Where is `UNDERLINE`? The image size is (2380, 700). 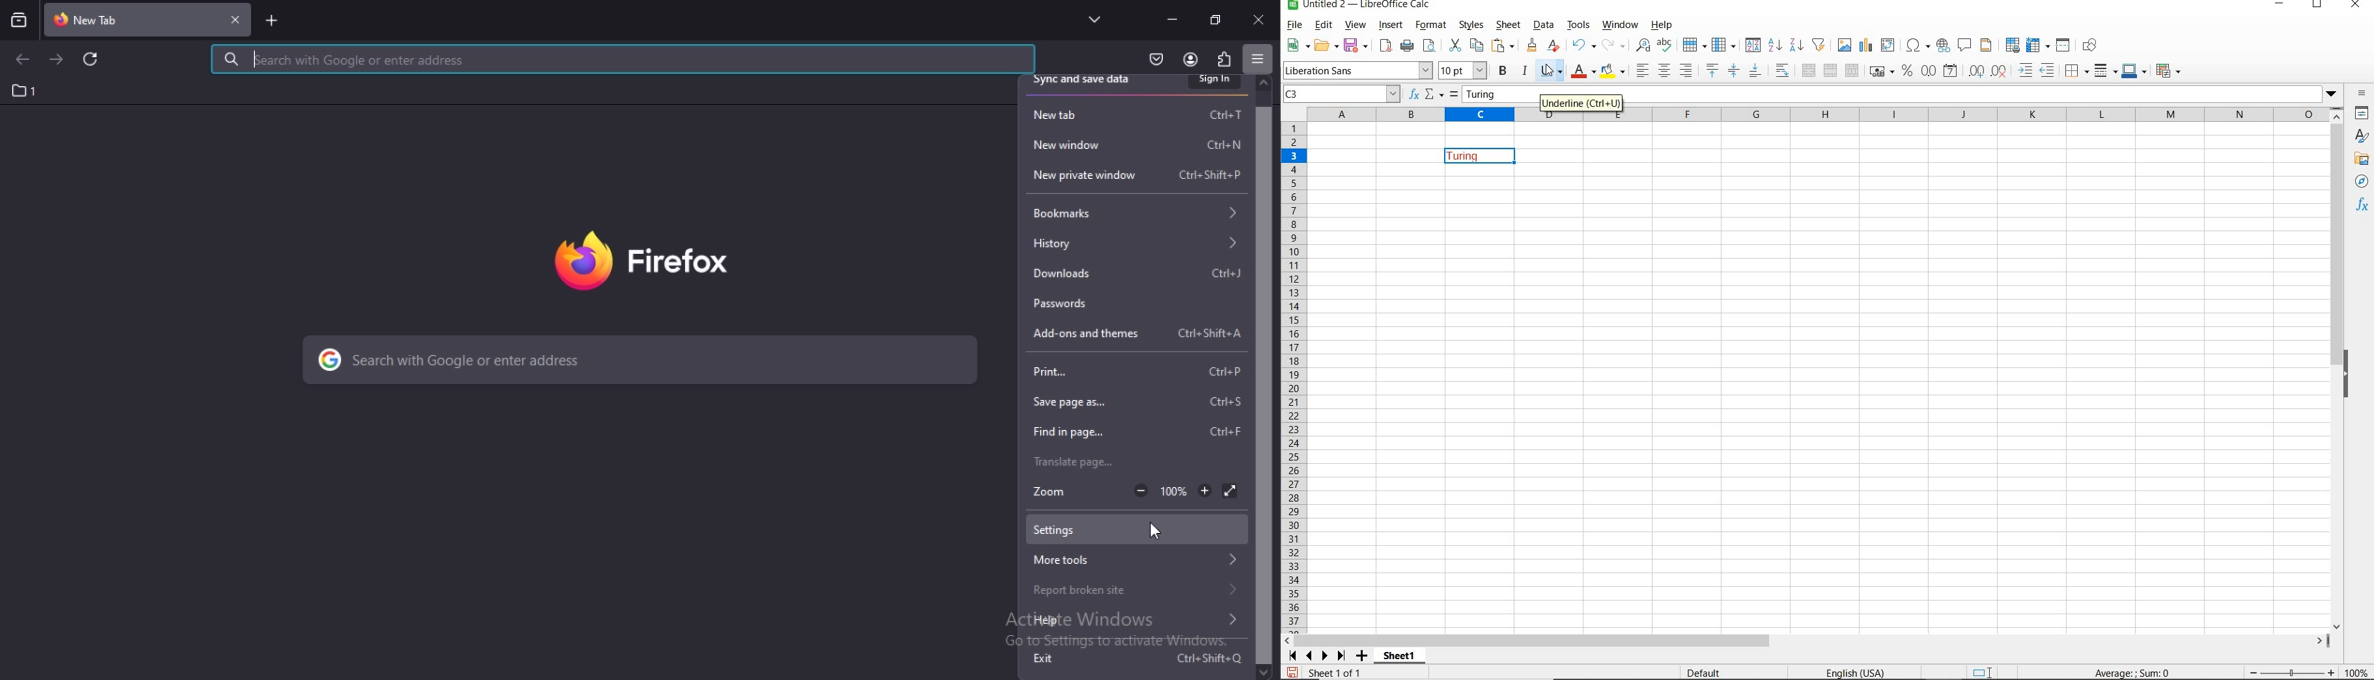
UNDERLINE is located at coordinates (1582, 104).